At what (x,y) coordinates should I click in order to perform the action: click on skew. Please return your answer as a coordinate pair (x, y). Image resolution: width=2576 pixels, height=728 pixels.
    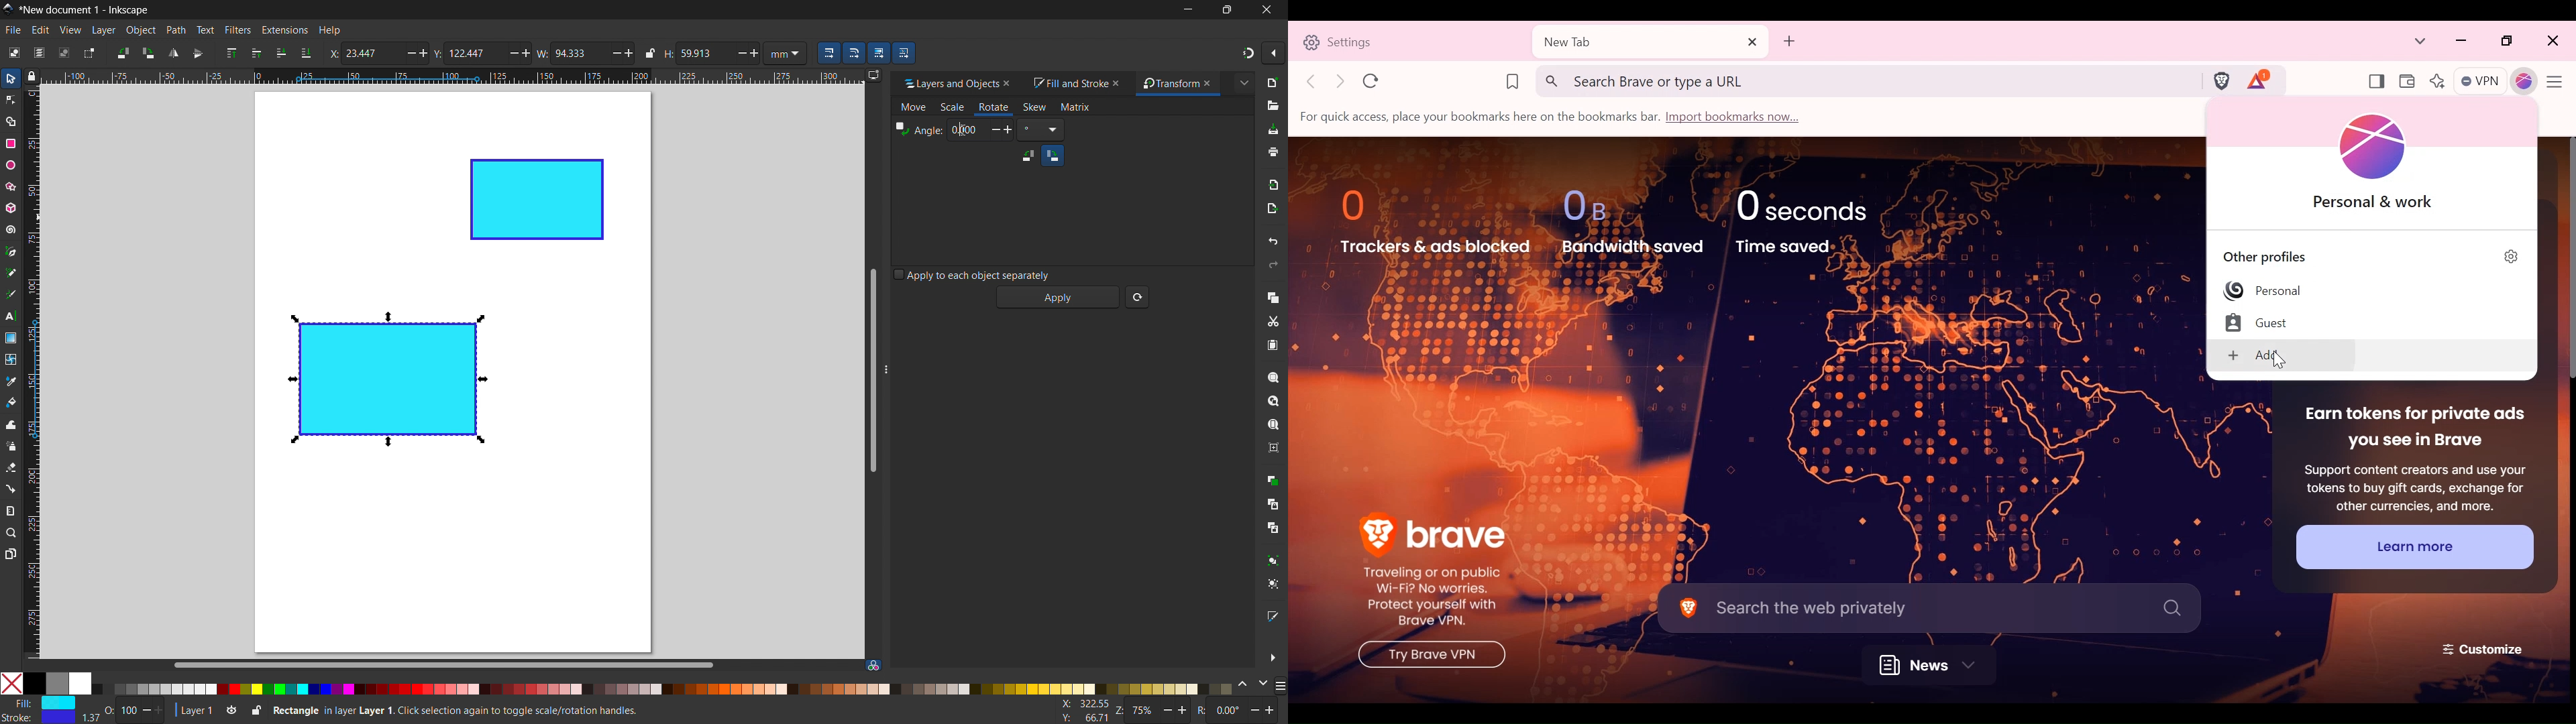
    Looking at the image, I should click on (1034, 107).